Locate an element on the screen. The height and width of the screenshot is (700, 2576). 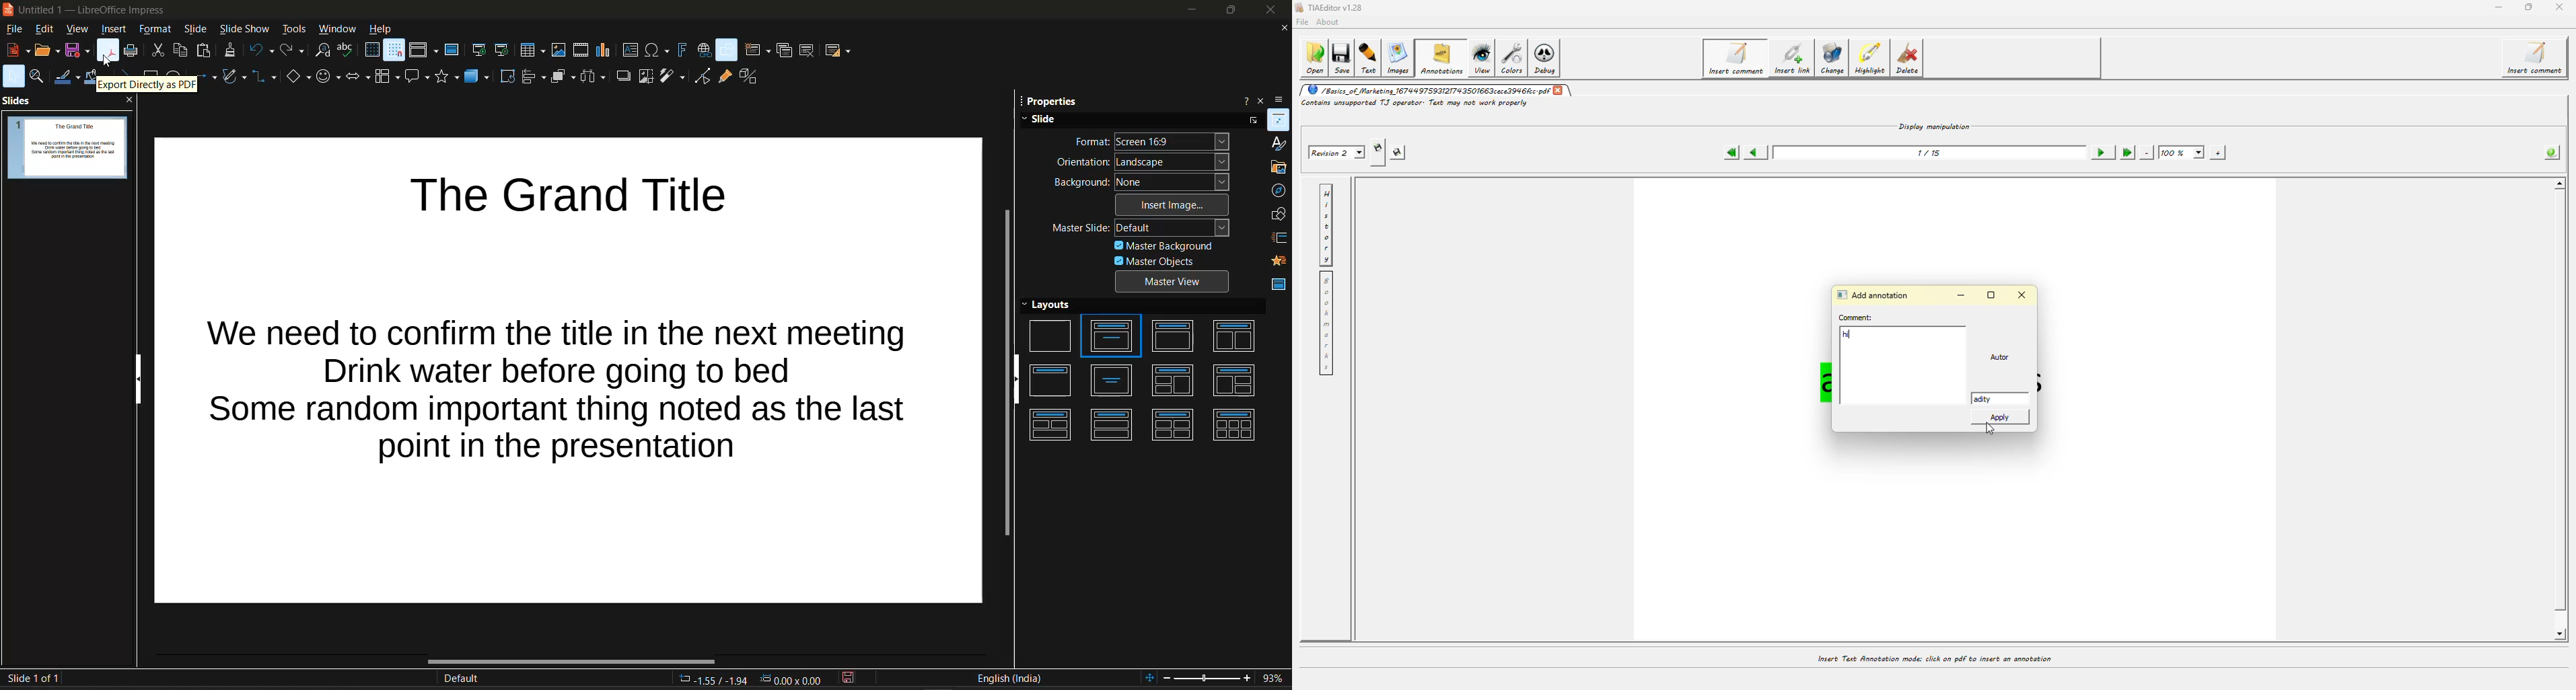
callout shapes is located at coordinates (417, 77).